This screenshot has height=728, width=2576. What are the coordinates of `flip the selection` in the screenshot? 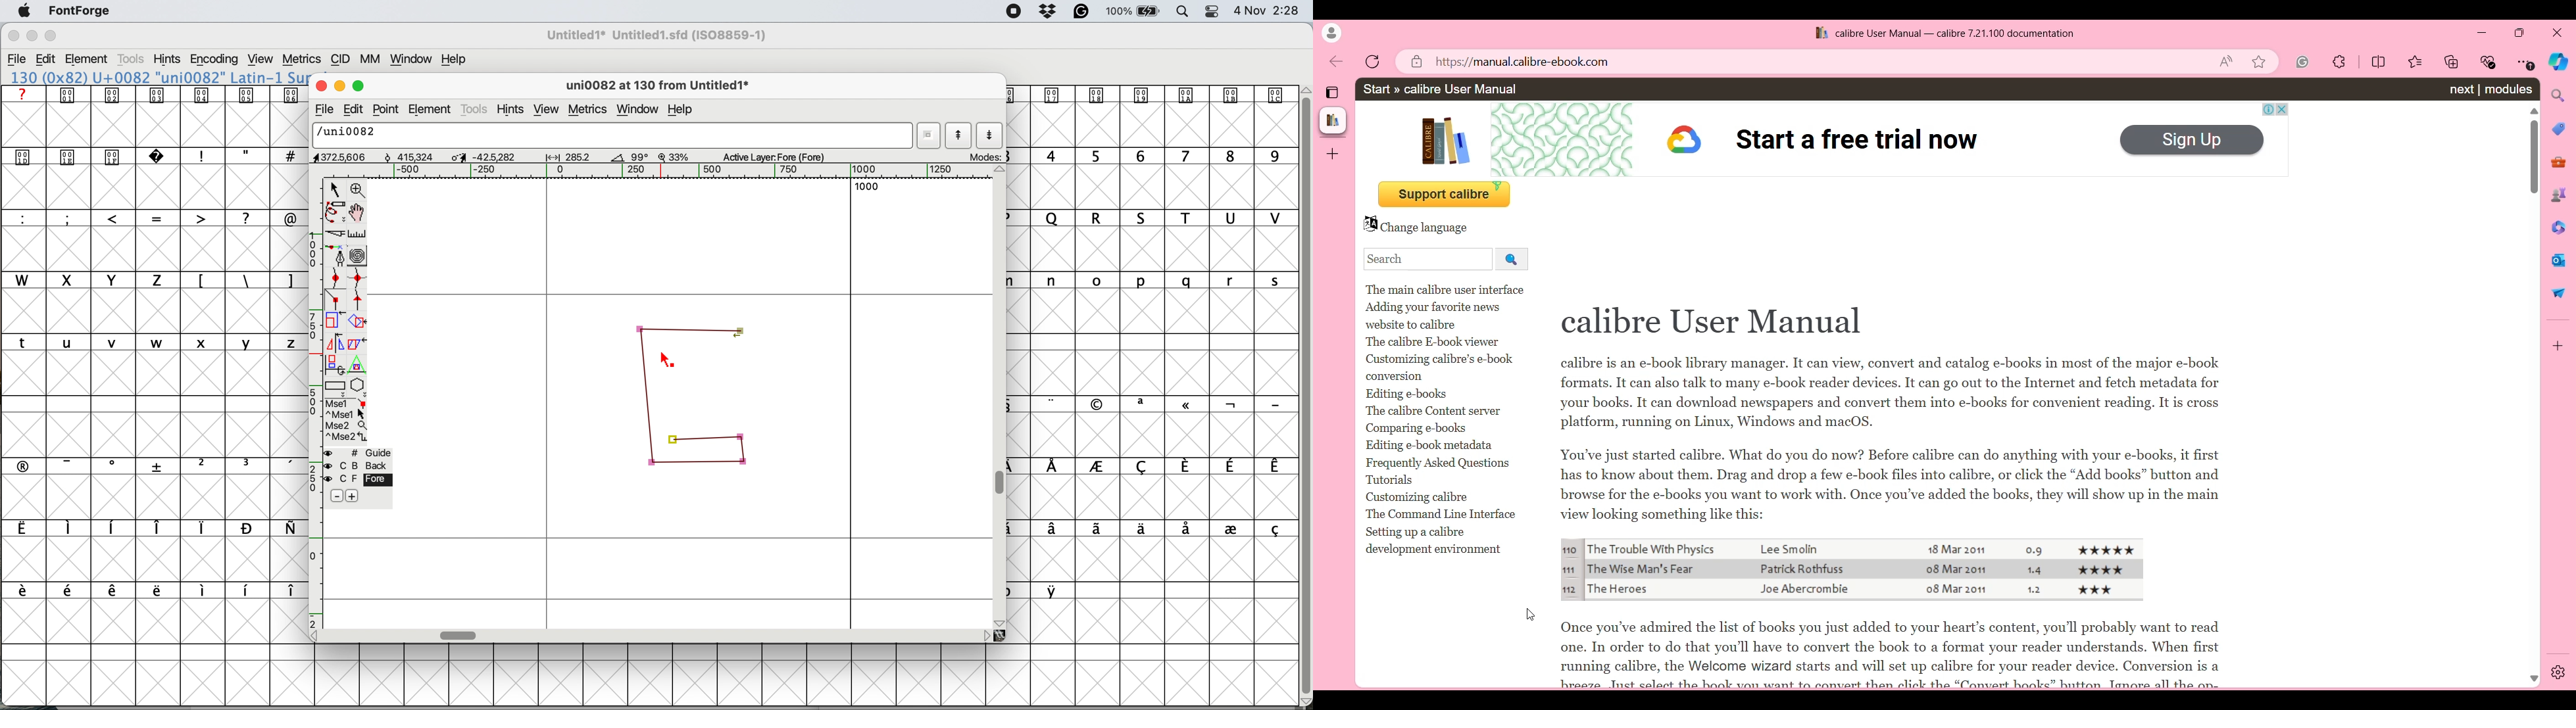 It's located at (333, 343).